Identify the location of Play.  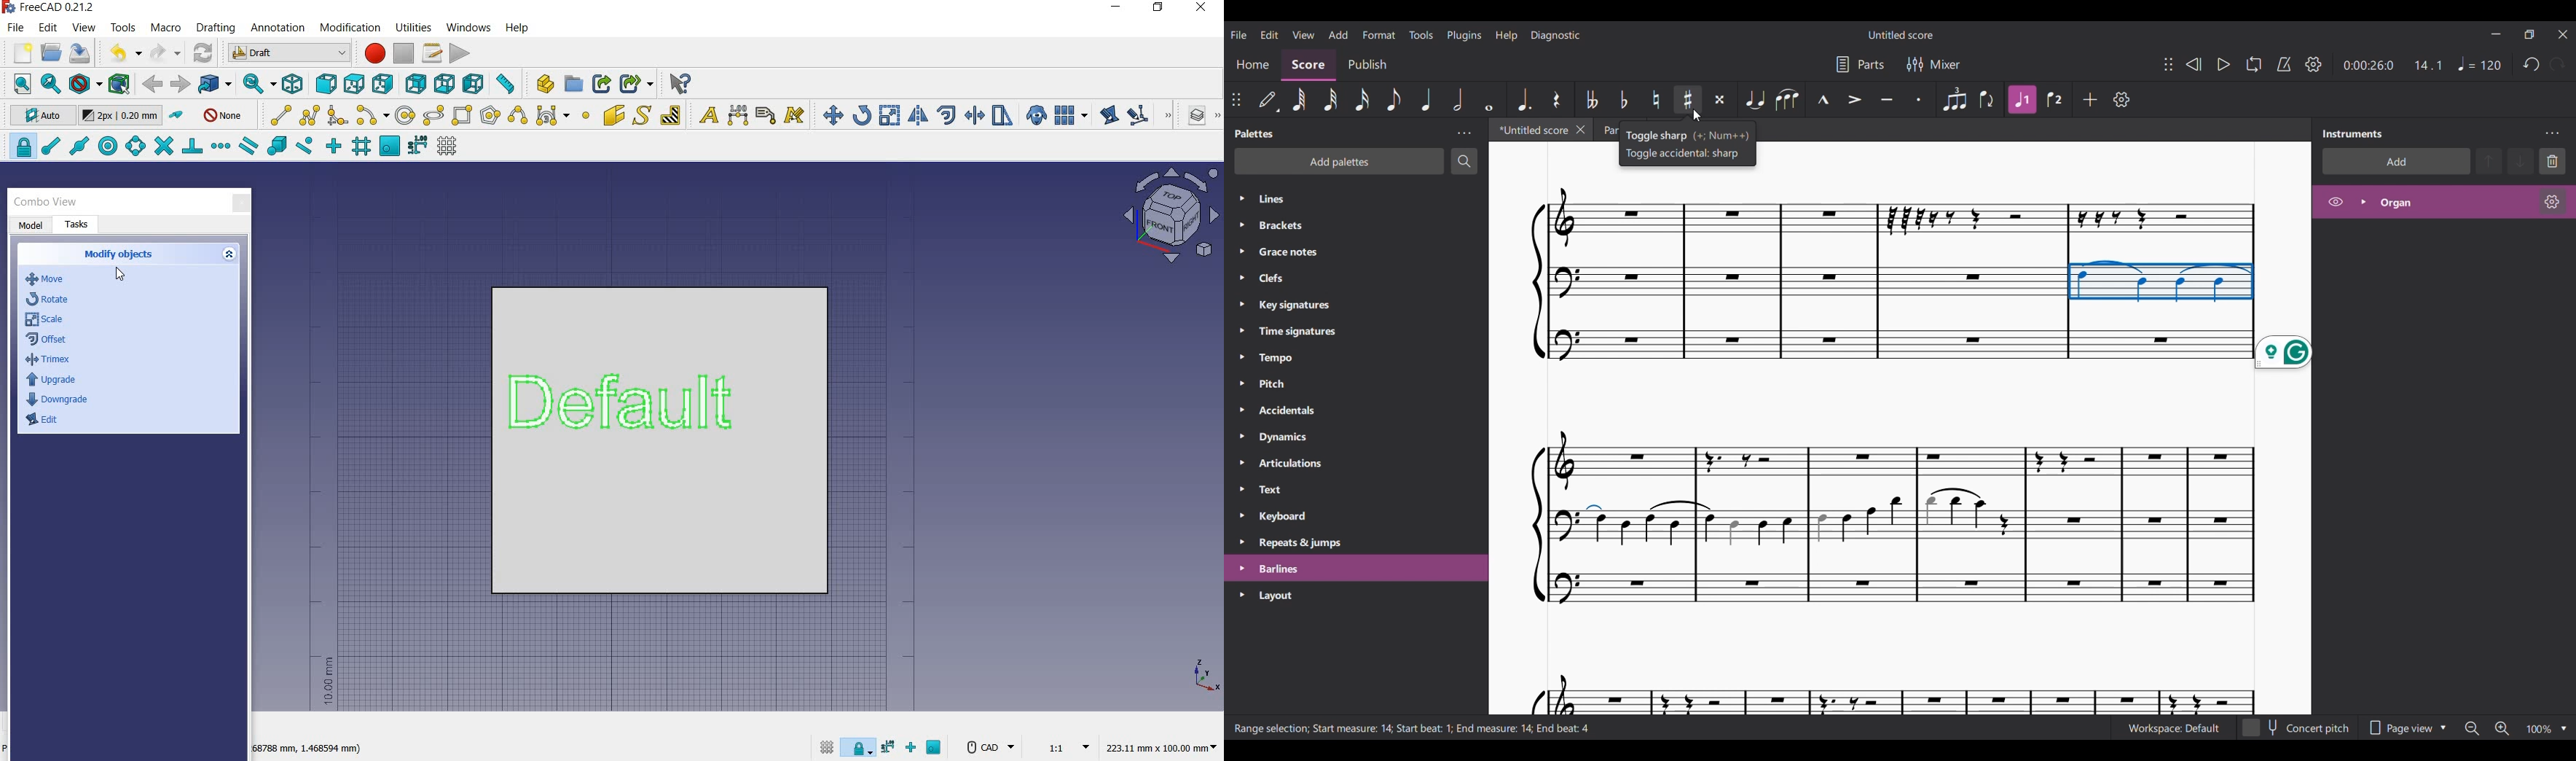
(2225, 63).